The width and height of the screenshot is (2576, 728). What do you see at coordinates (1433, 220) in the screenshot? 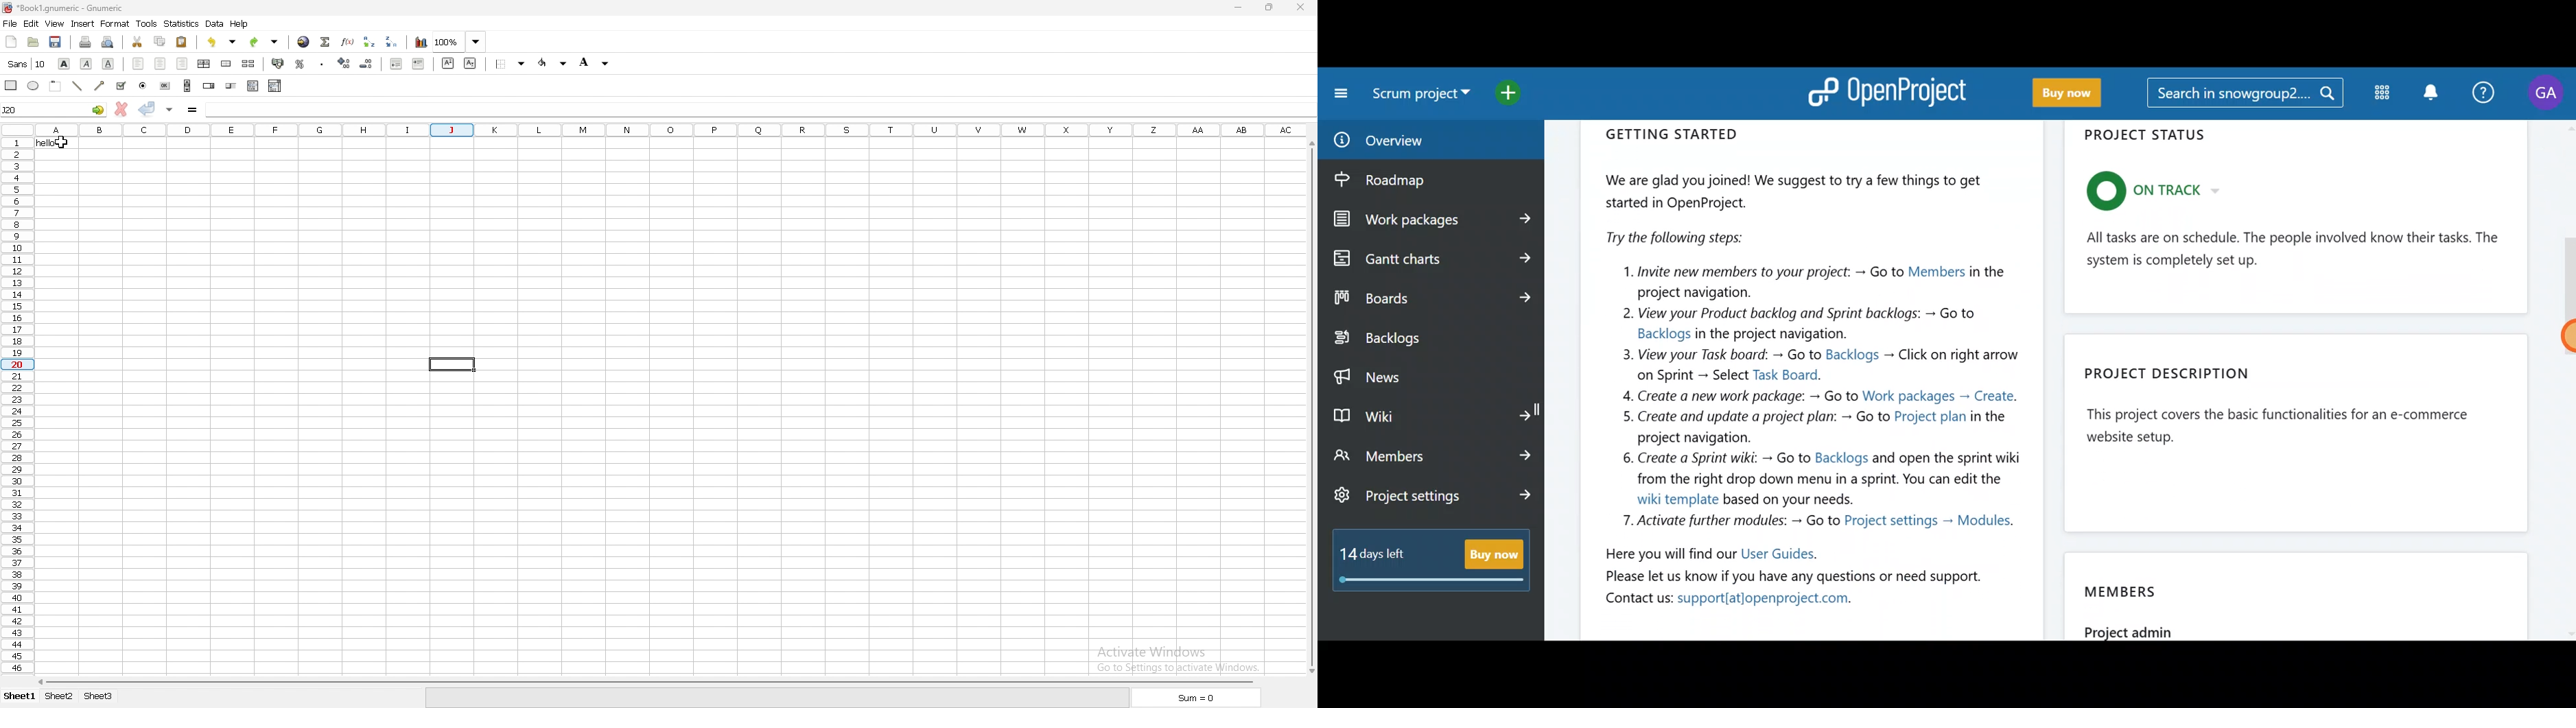
I see `Work packages` at bounding box center [1433, 220].